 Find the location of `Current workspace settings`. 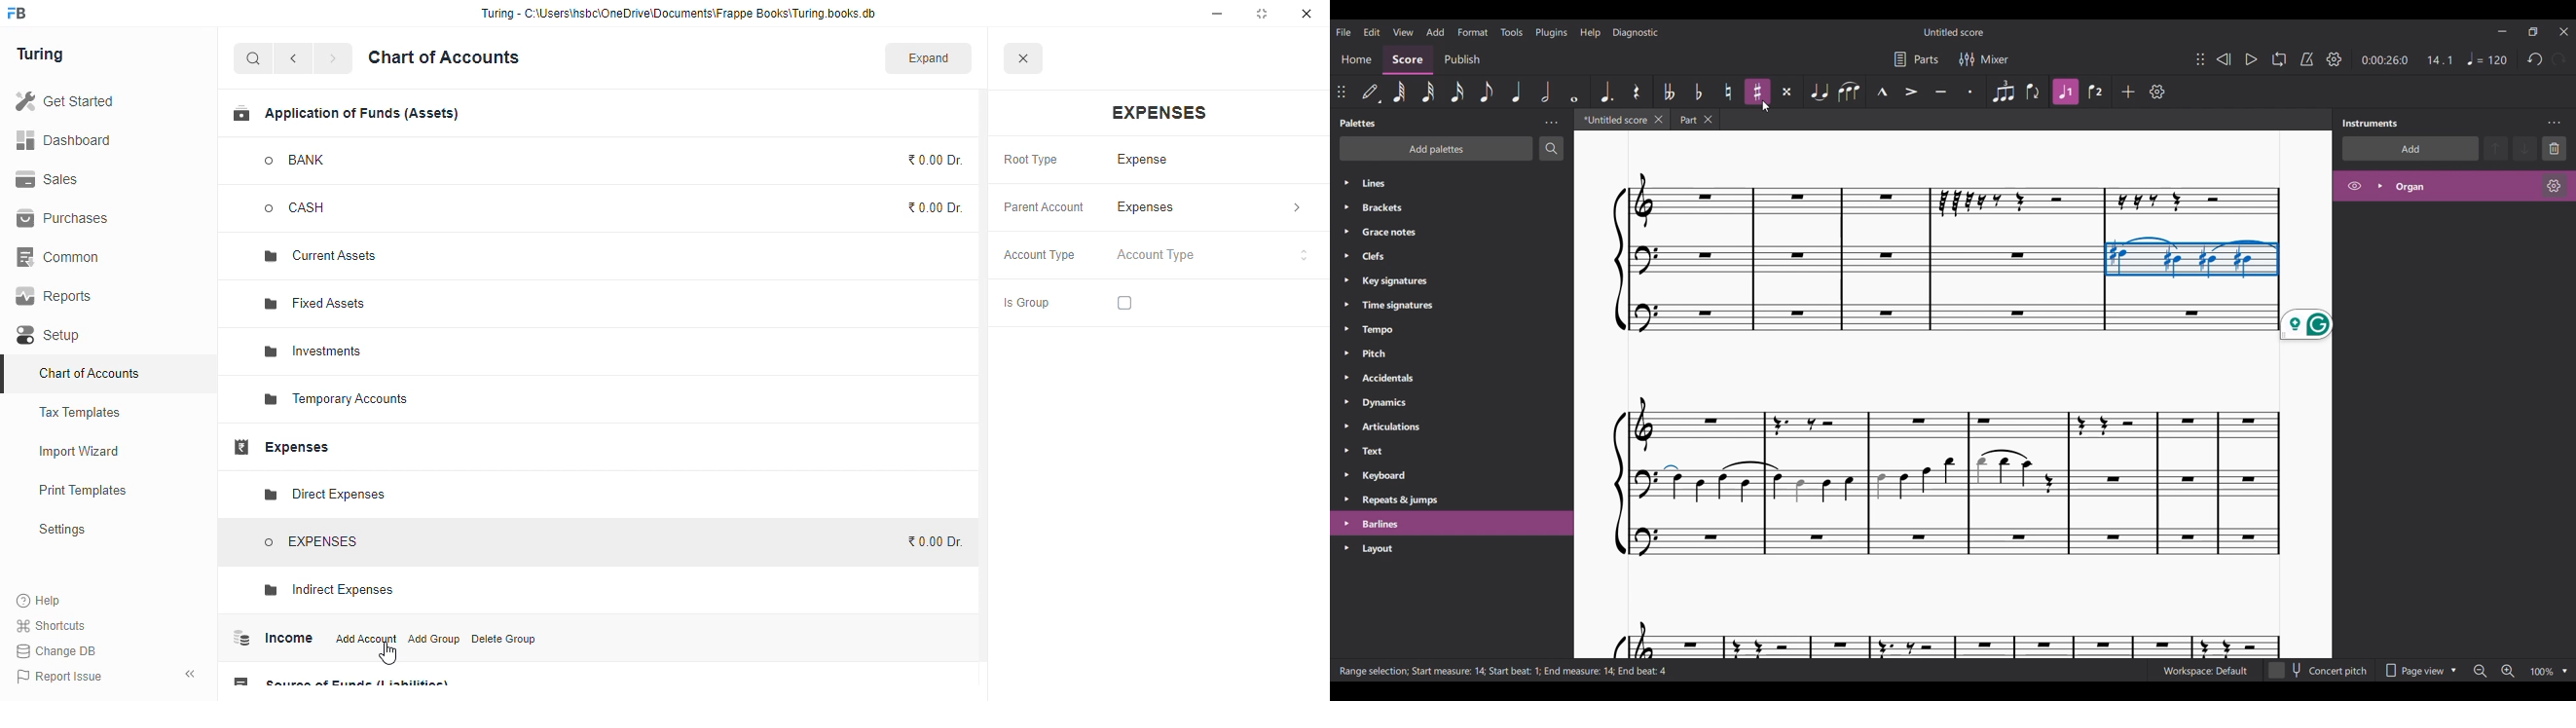

Current workspace settings is located at coordinates (2205, 670).